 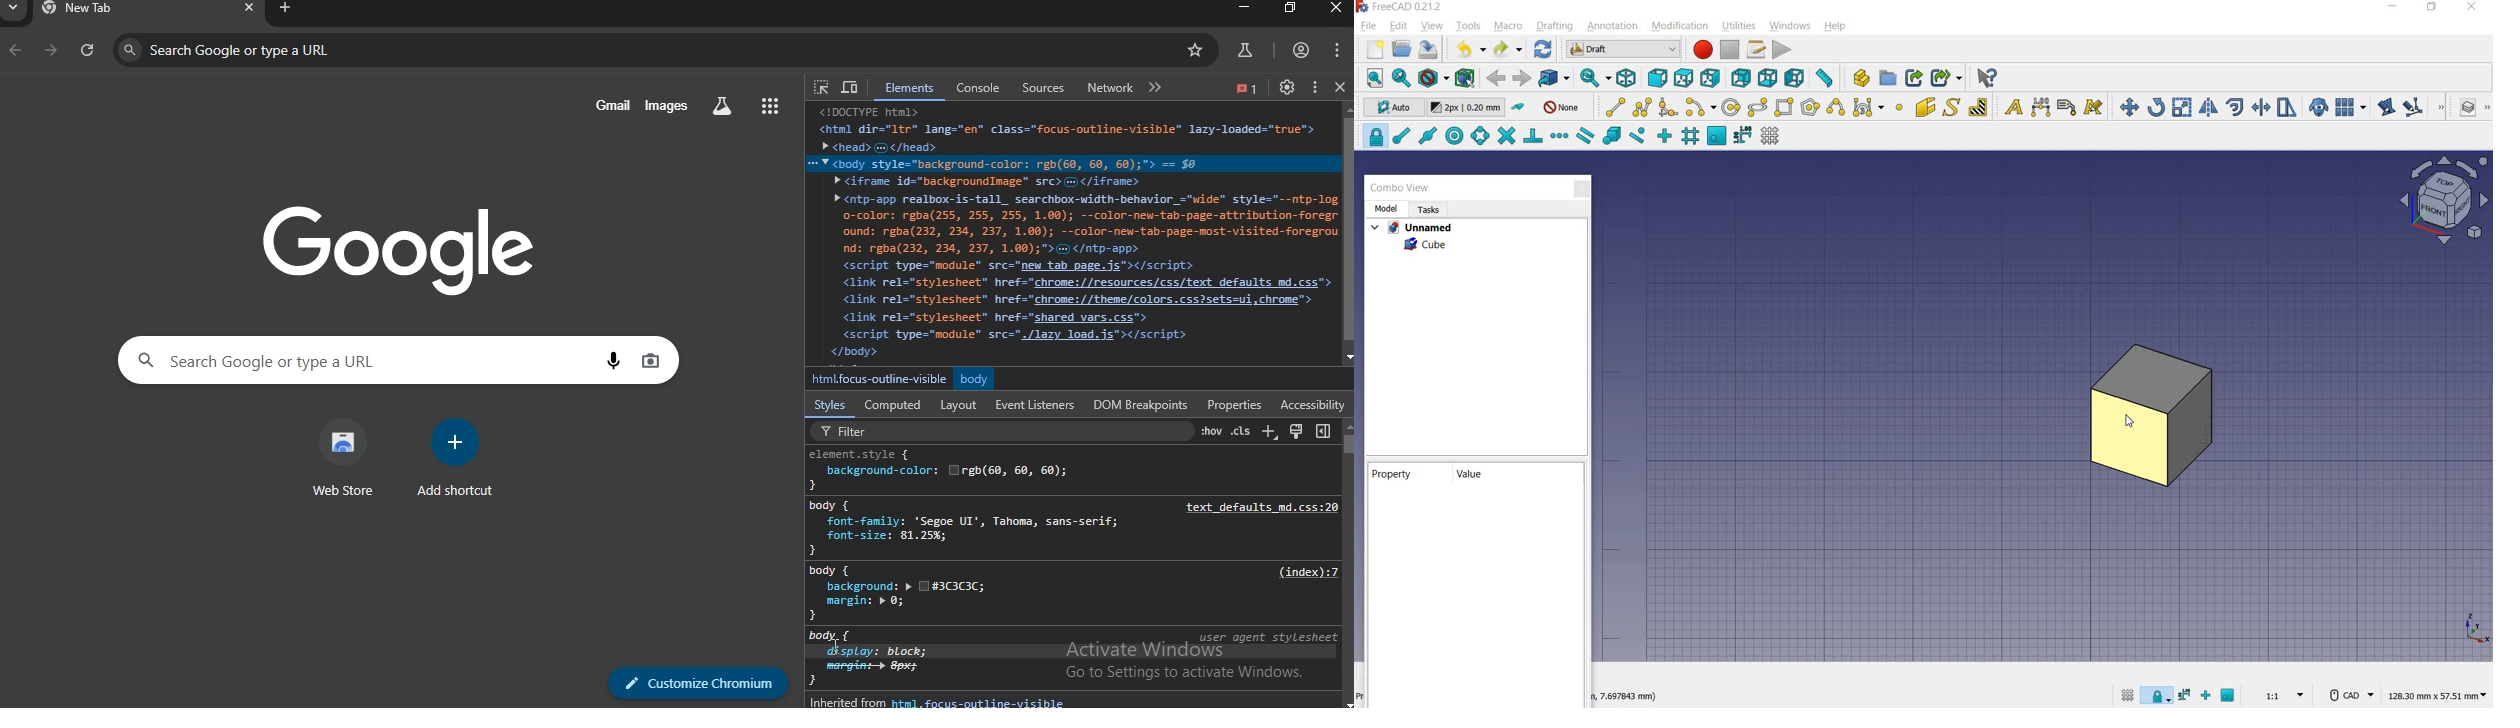 What do you see at coordinates (1241, 90) in the screenshot?
I see `icon` at bounding box center [1241, 90].